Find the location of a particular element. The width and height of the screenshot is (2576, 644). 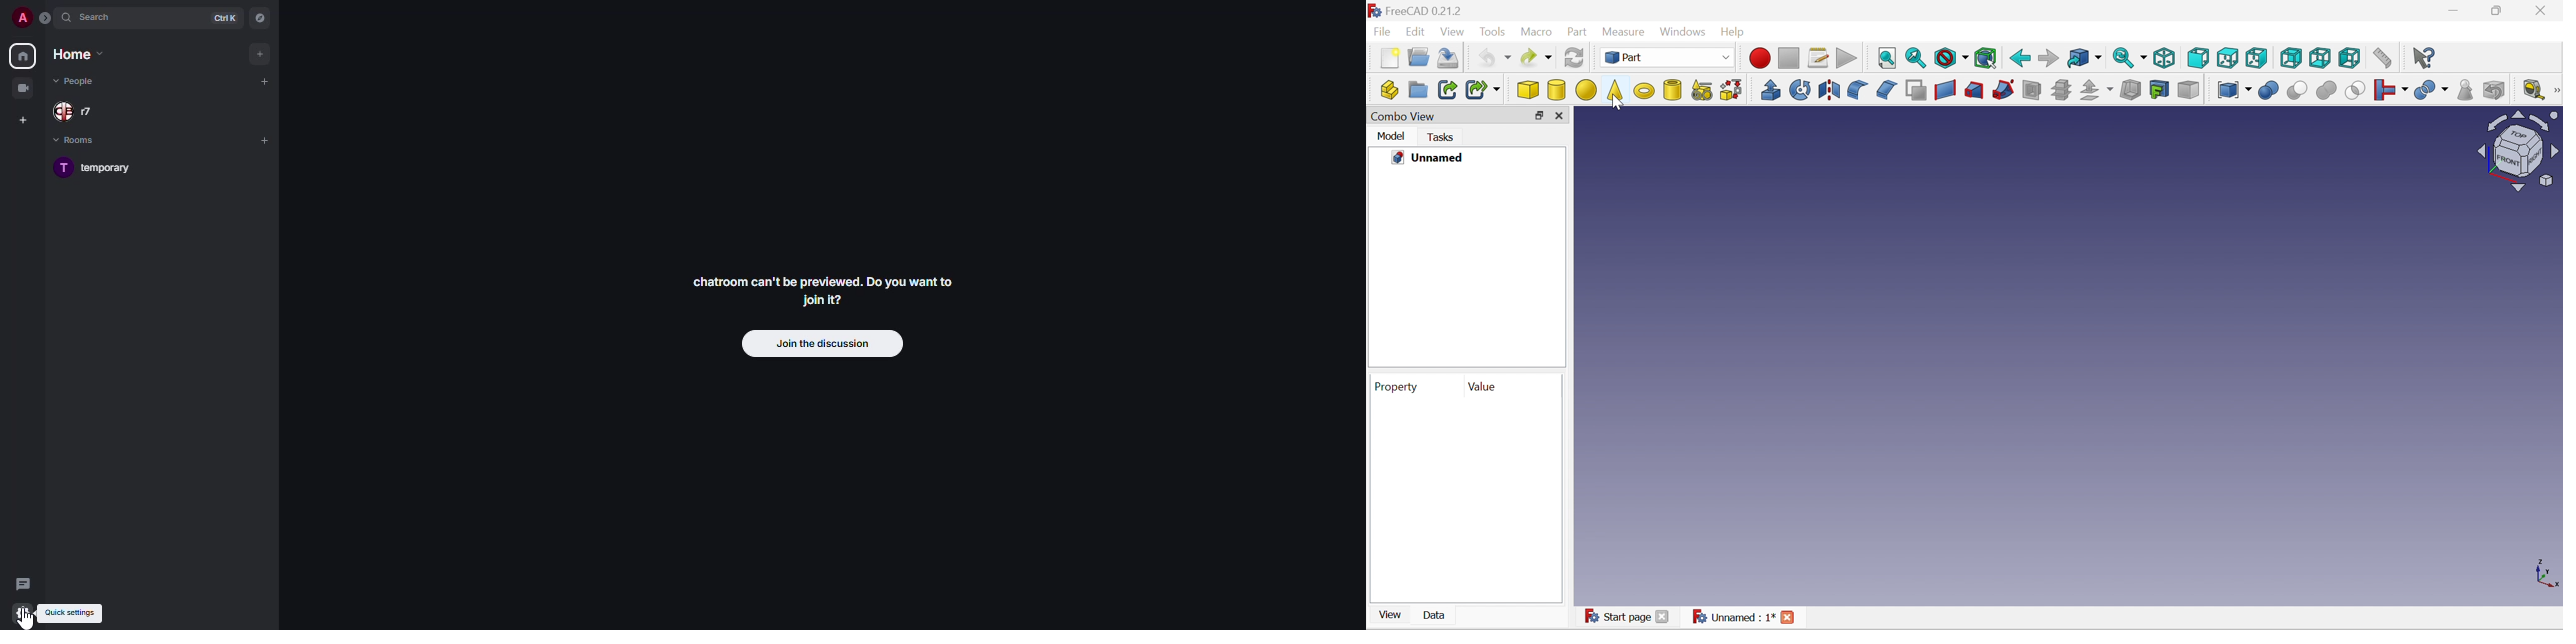

Execute macro is located at coordinates (1848, 59).